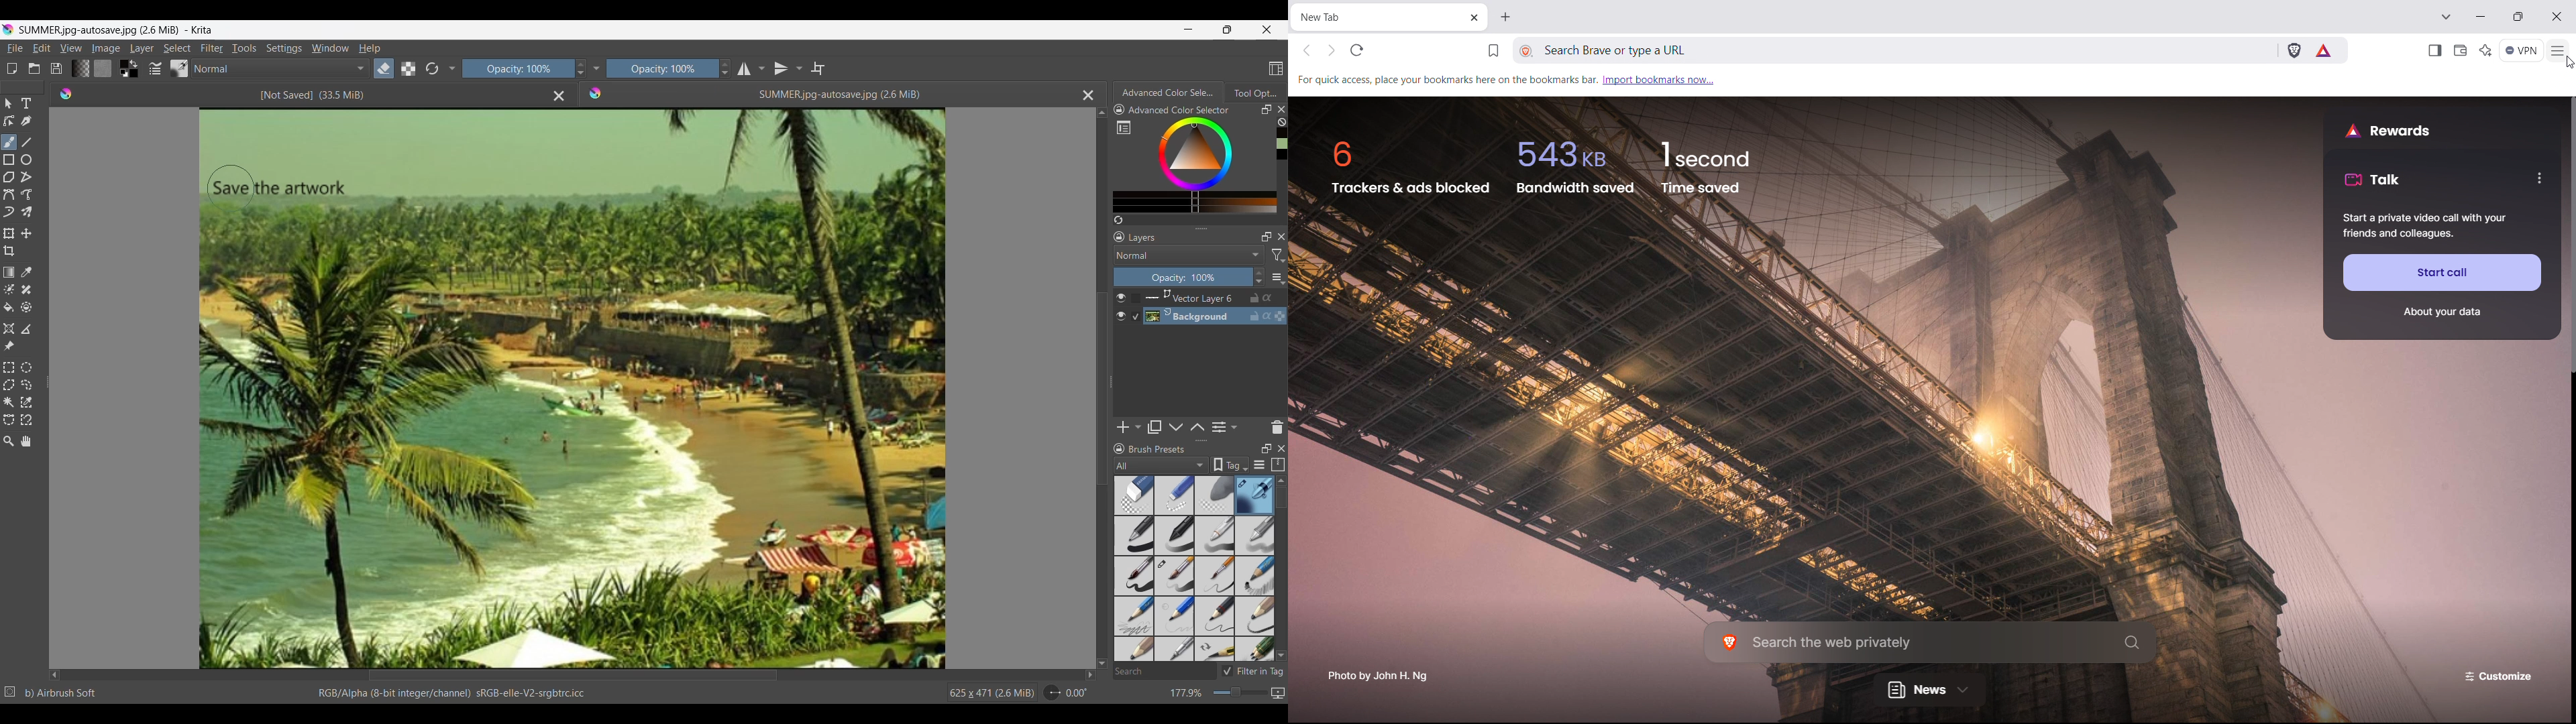 The width and height of the screenshot is (2576, 728). Describe the element at coordinates (1165, 671) in the screenshot. I see `Search box` at that location.